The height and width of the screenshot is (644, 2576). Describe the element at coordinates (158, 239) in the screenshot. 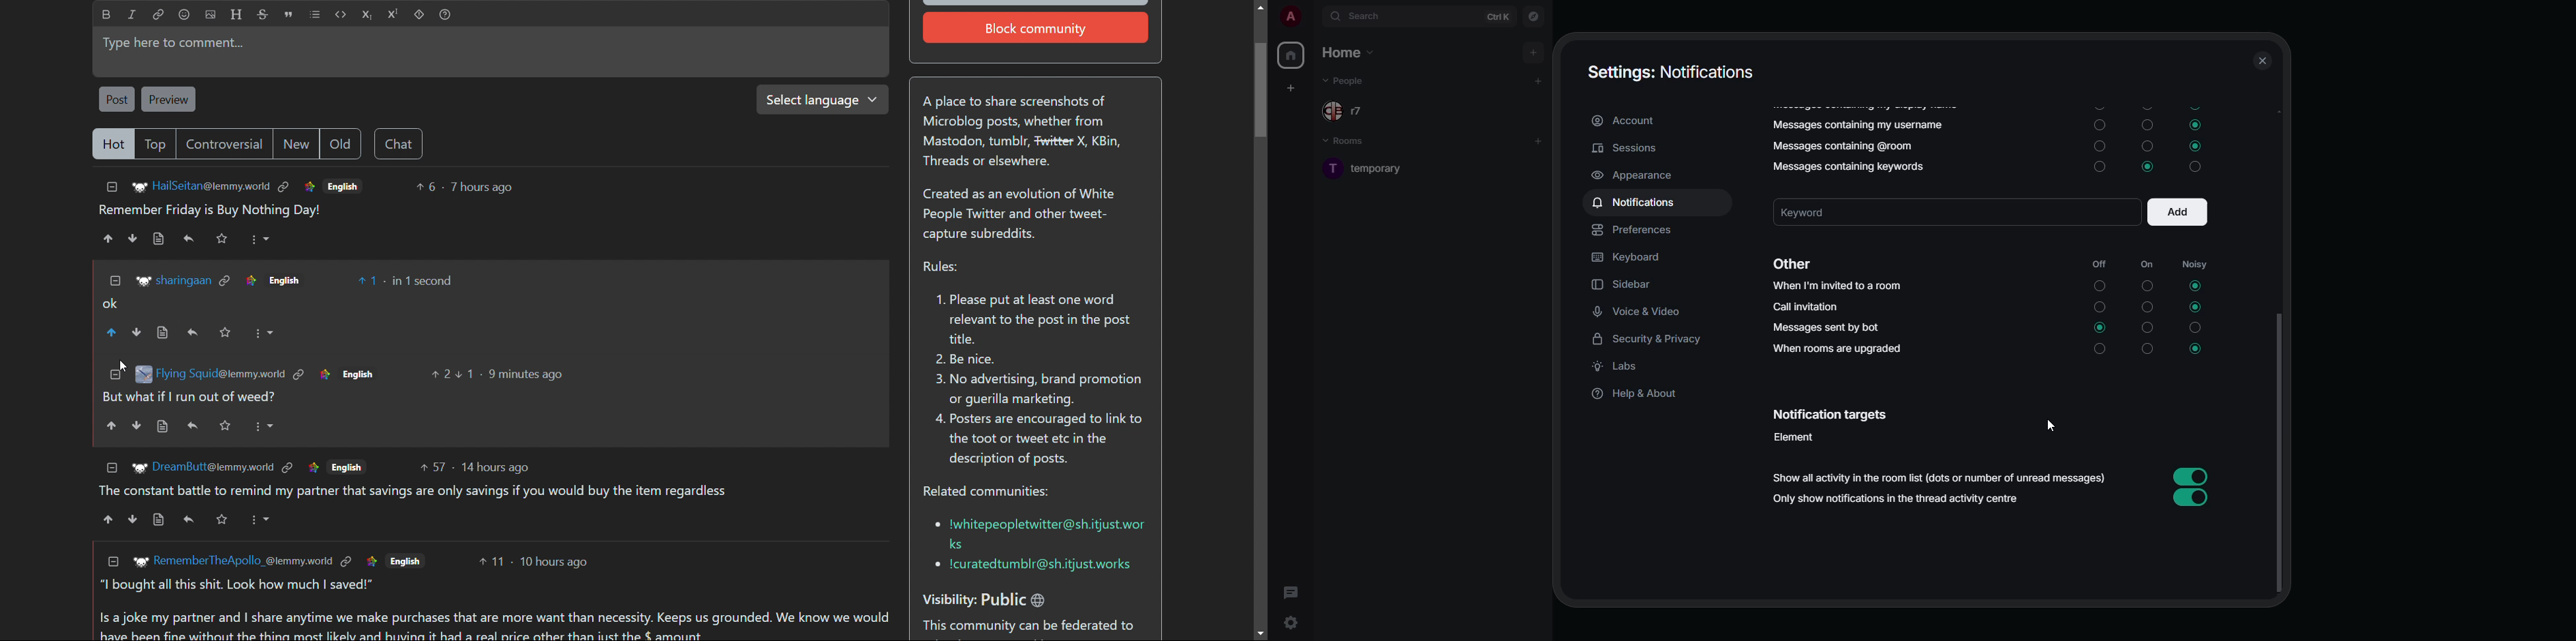

I see `view source` at that location.